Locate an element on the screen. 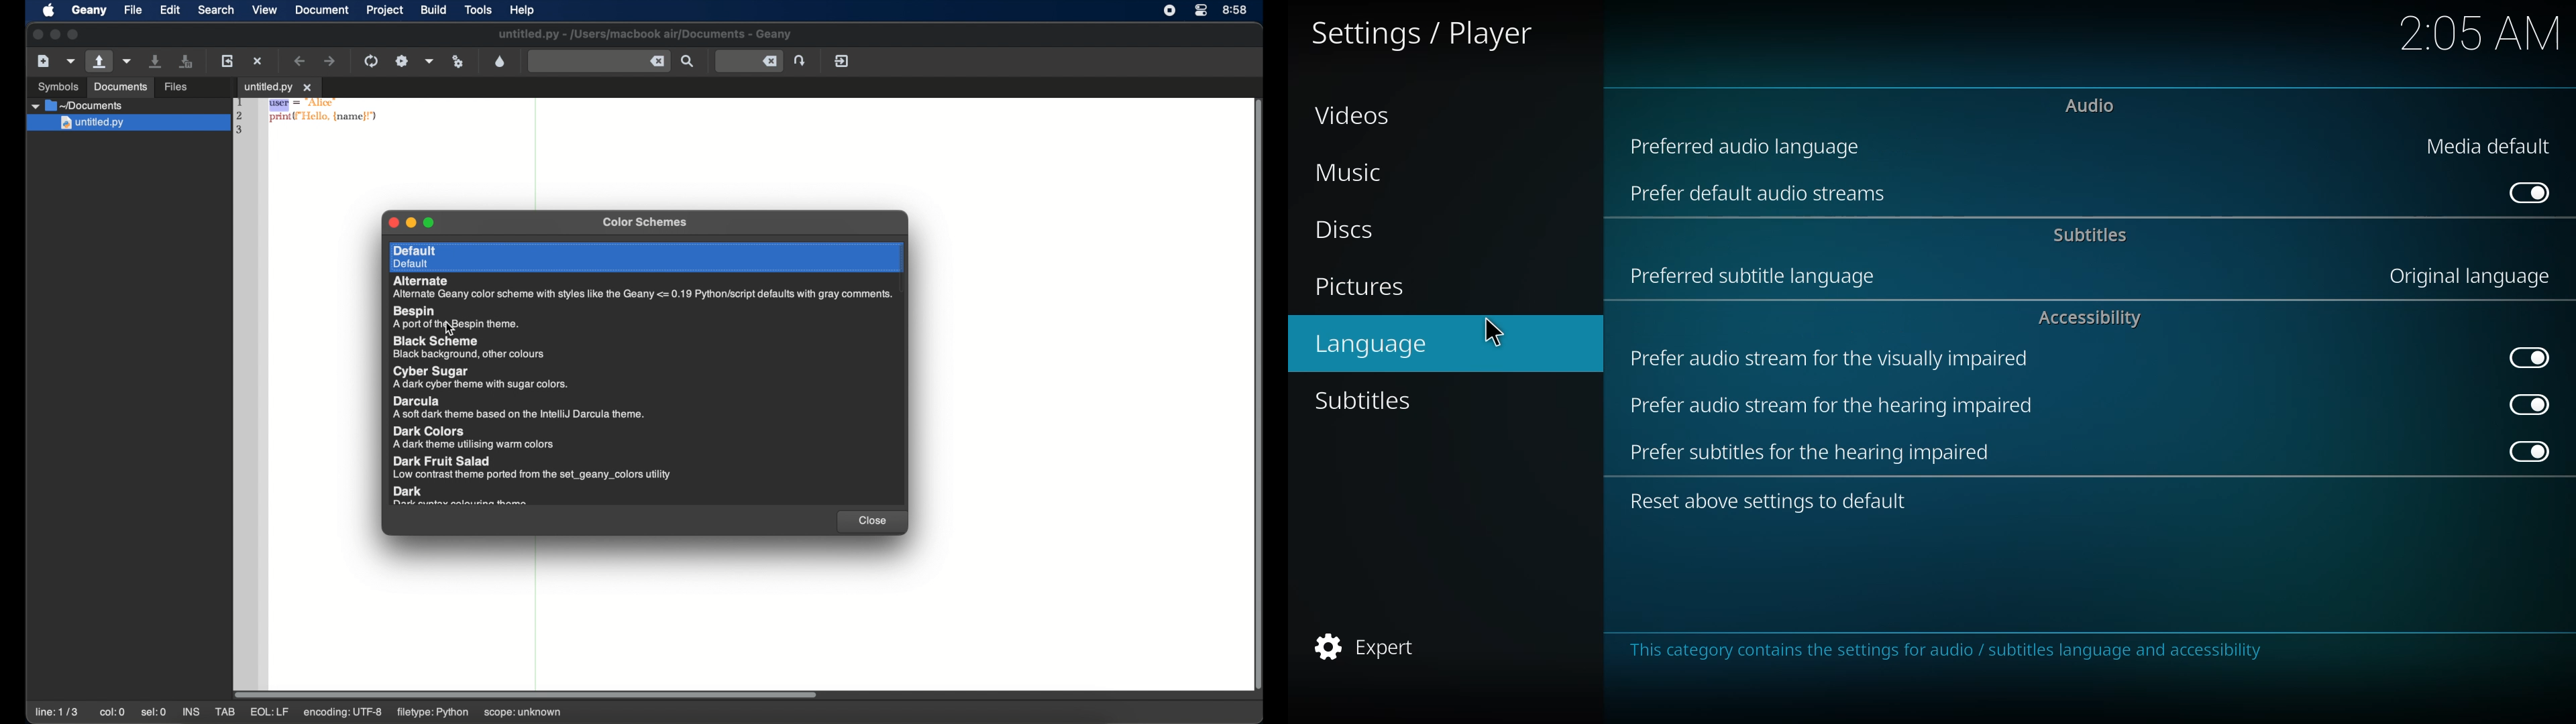 The width and height of the screenshot is (2576, 728). find the entered text in current file is located at coordinates (598, 60).